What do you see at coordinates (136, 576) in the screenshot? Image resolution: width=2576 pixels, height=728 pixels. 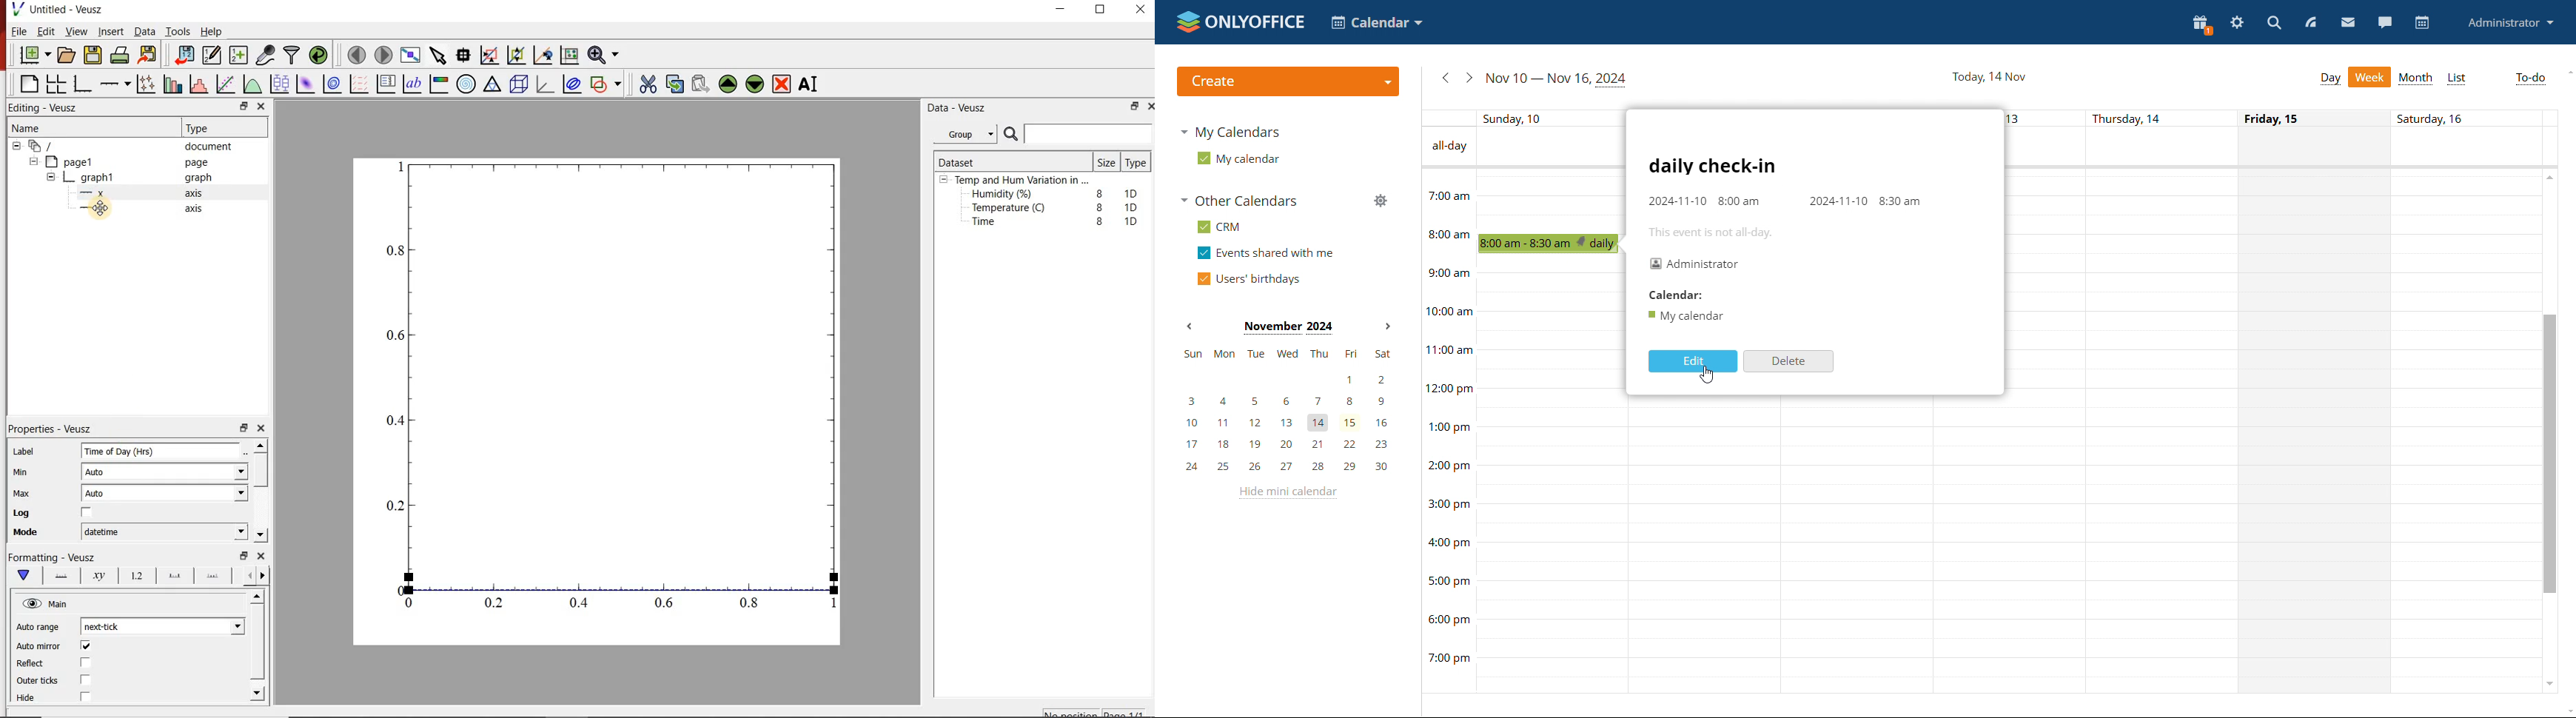 I see `tick labels` at bounding box center [136, 576].